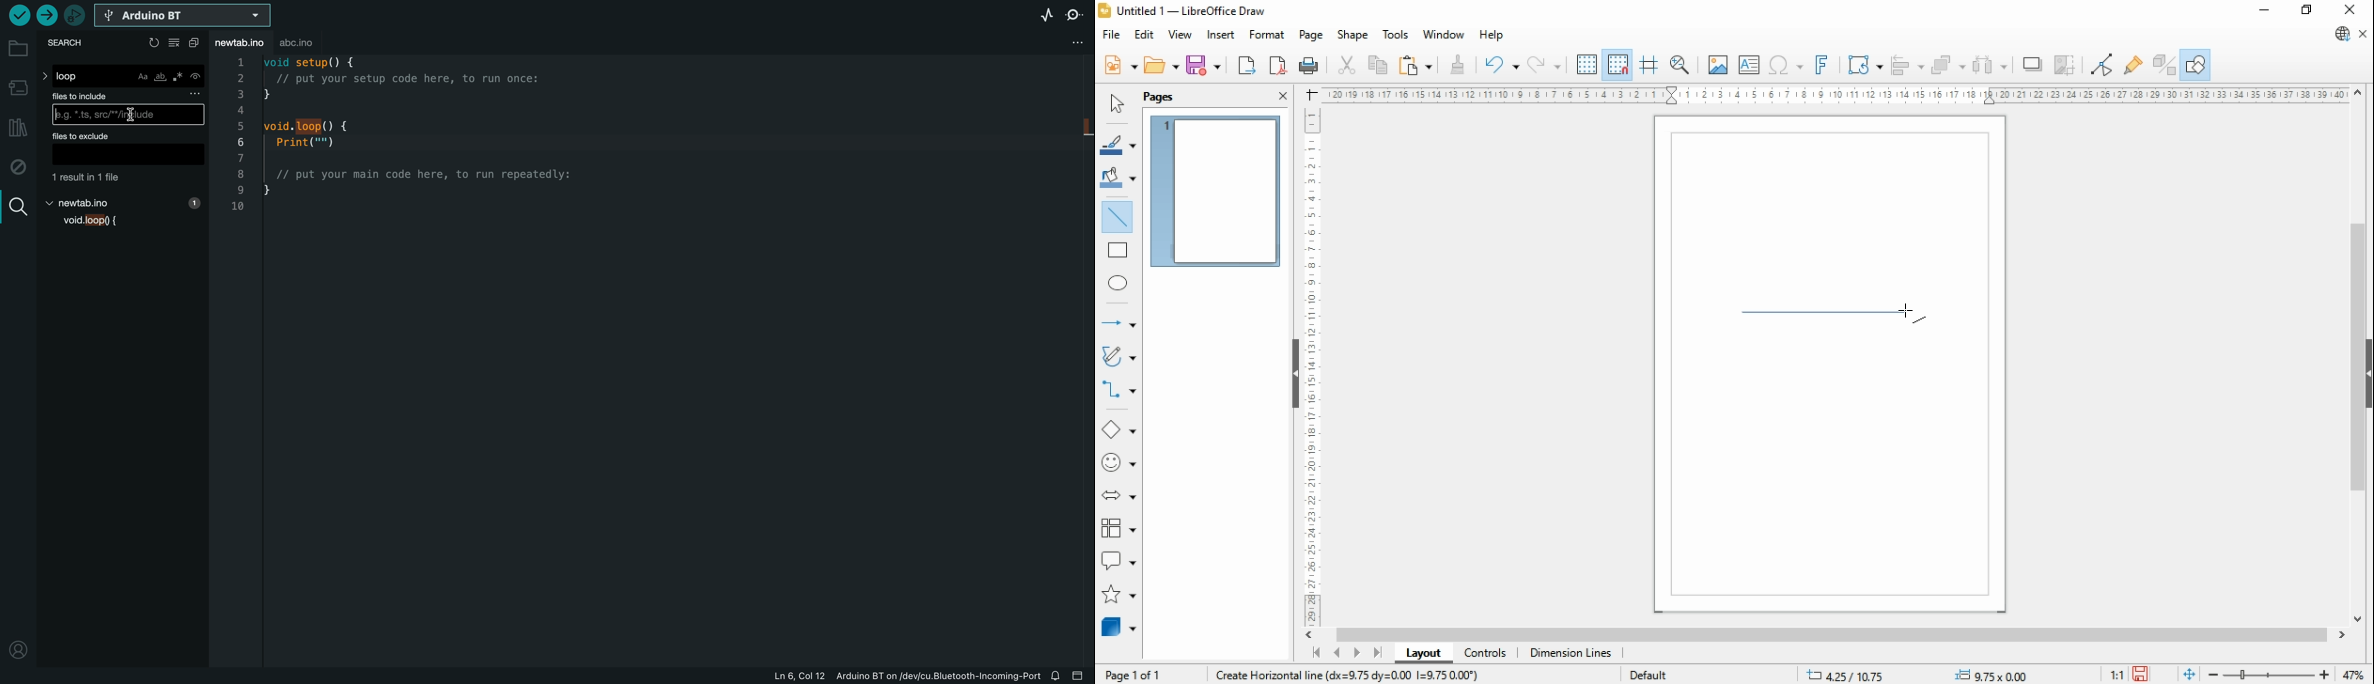 The image size is (2380, 700). I want to click on scroll bar, so click(2356, 357).